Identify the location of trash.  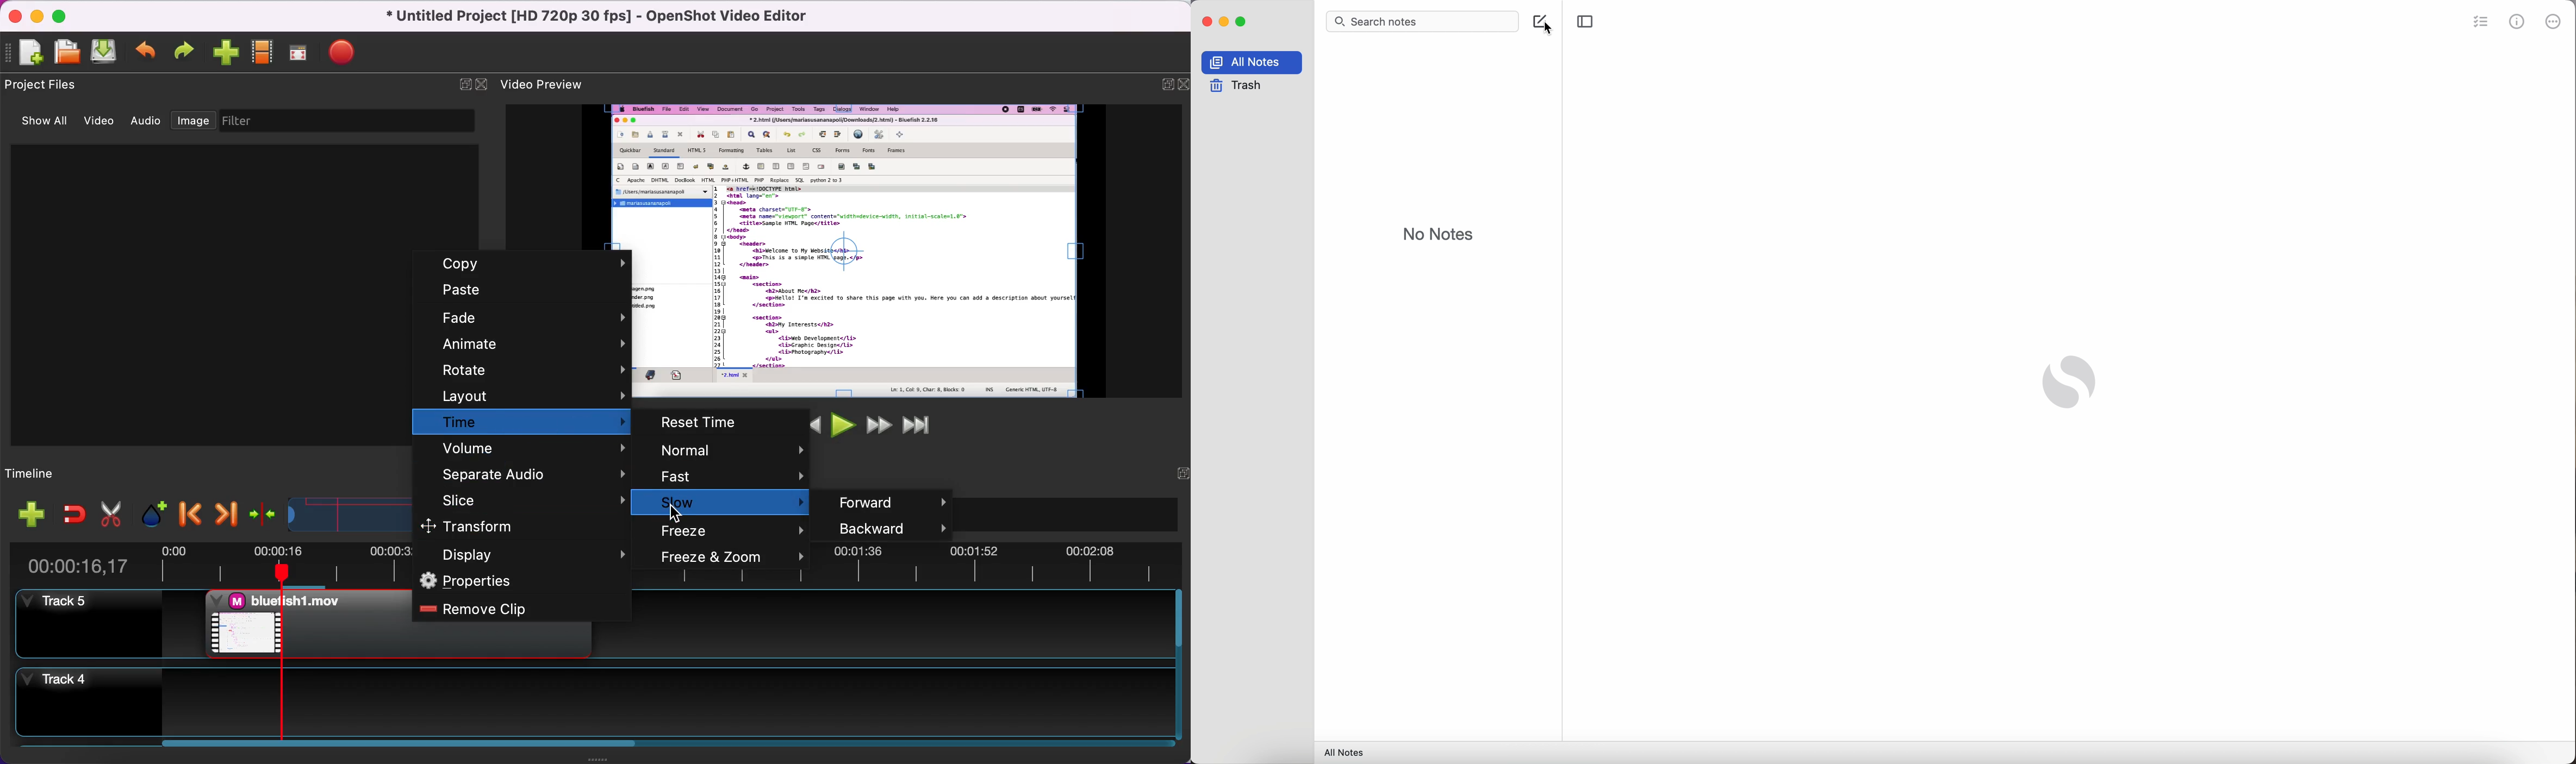
(1236, 87).